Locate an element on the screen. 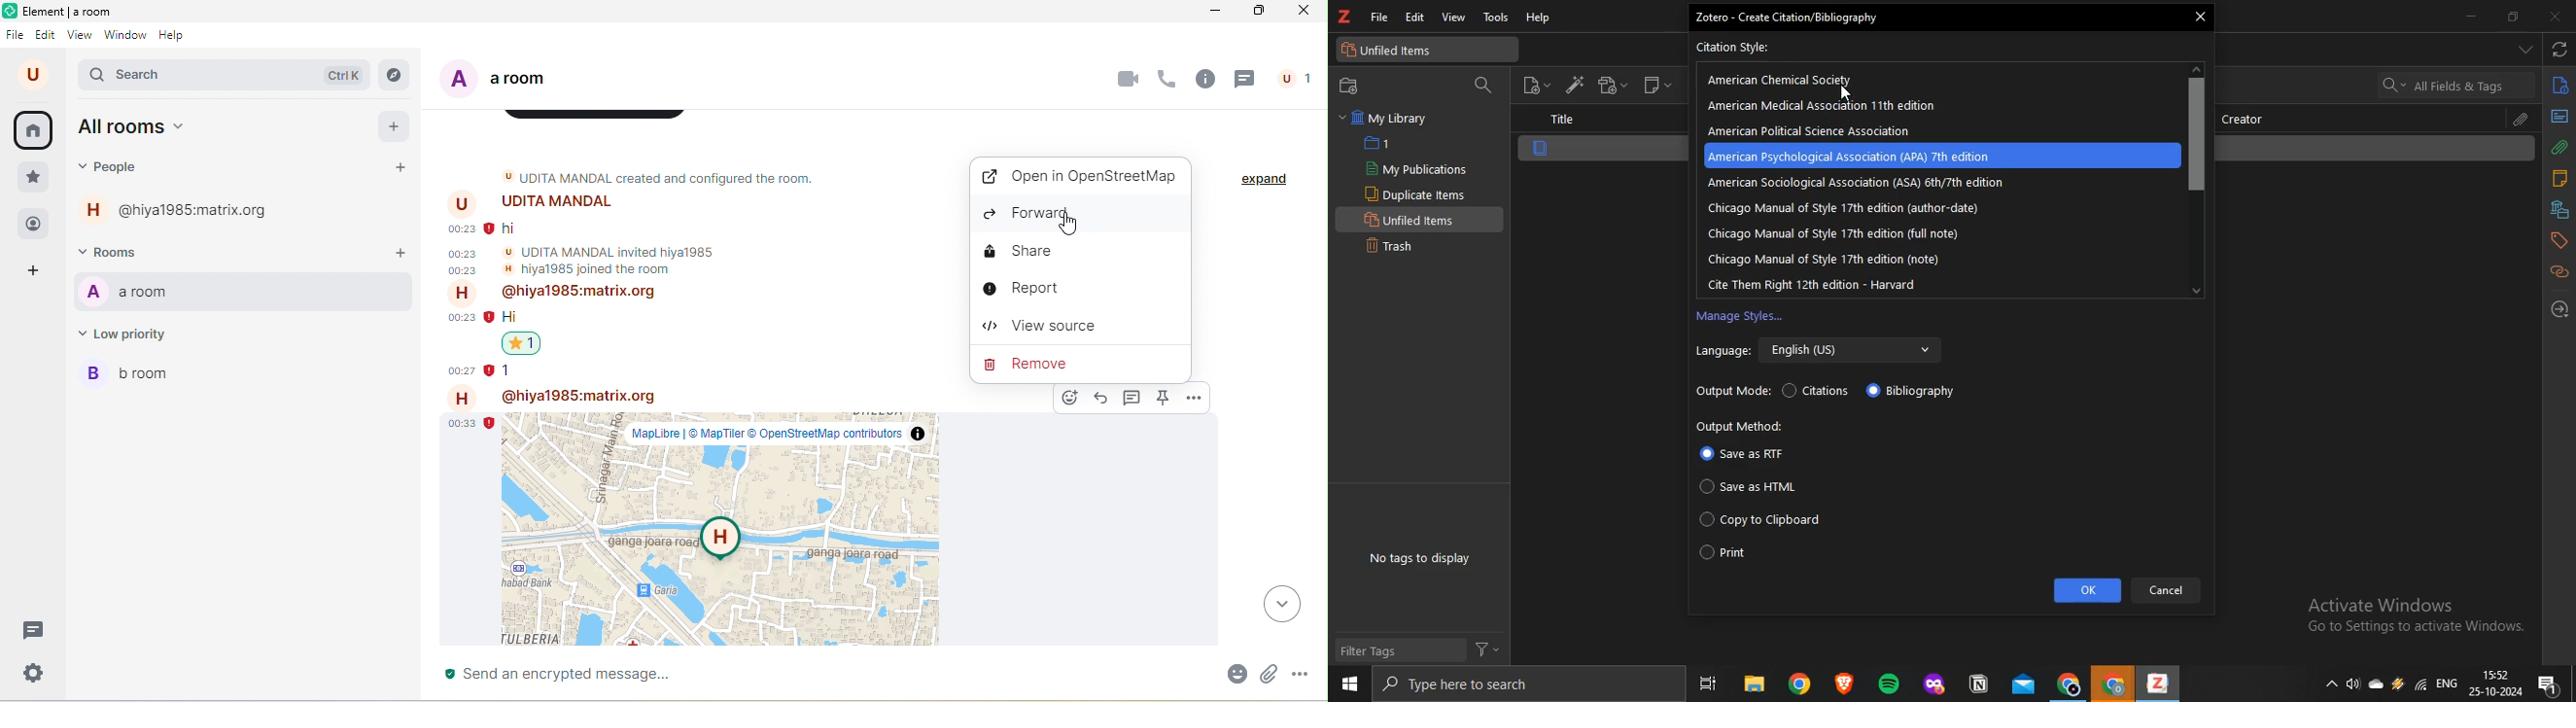  view source is located at coordinates (1080, 326).